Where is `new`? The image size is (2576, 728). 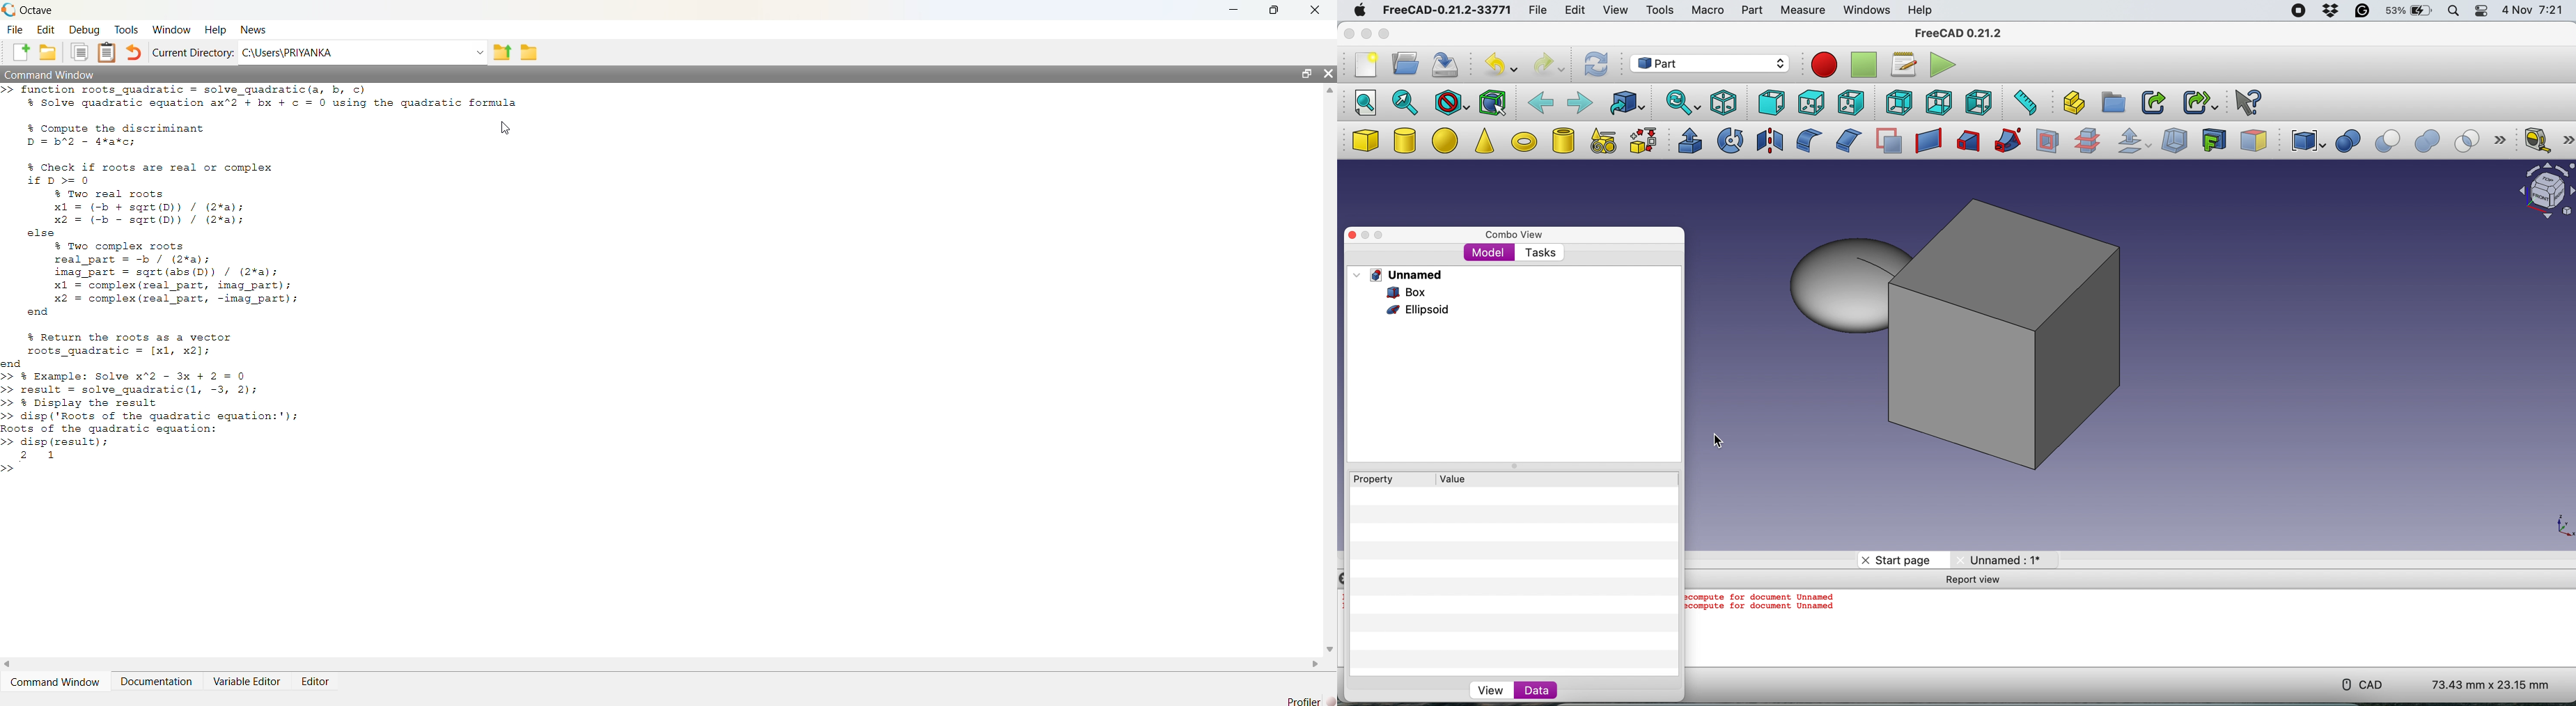
new is located at coordinates (1363, 68).